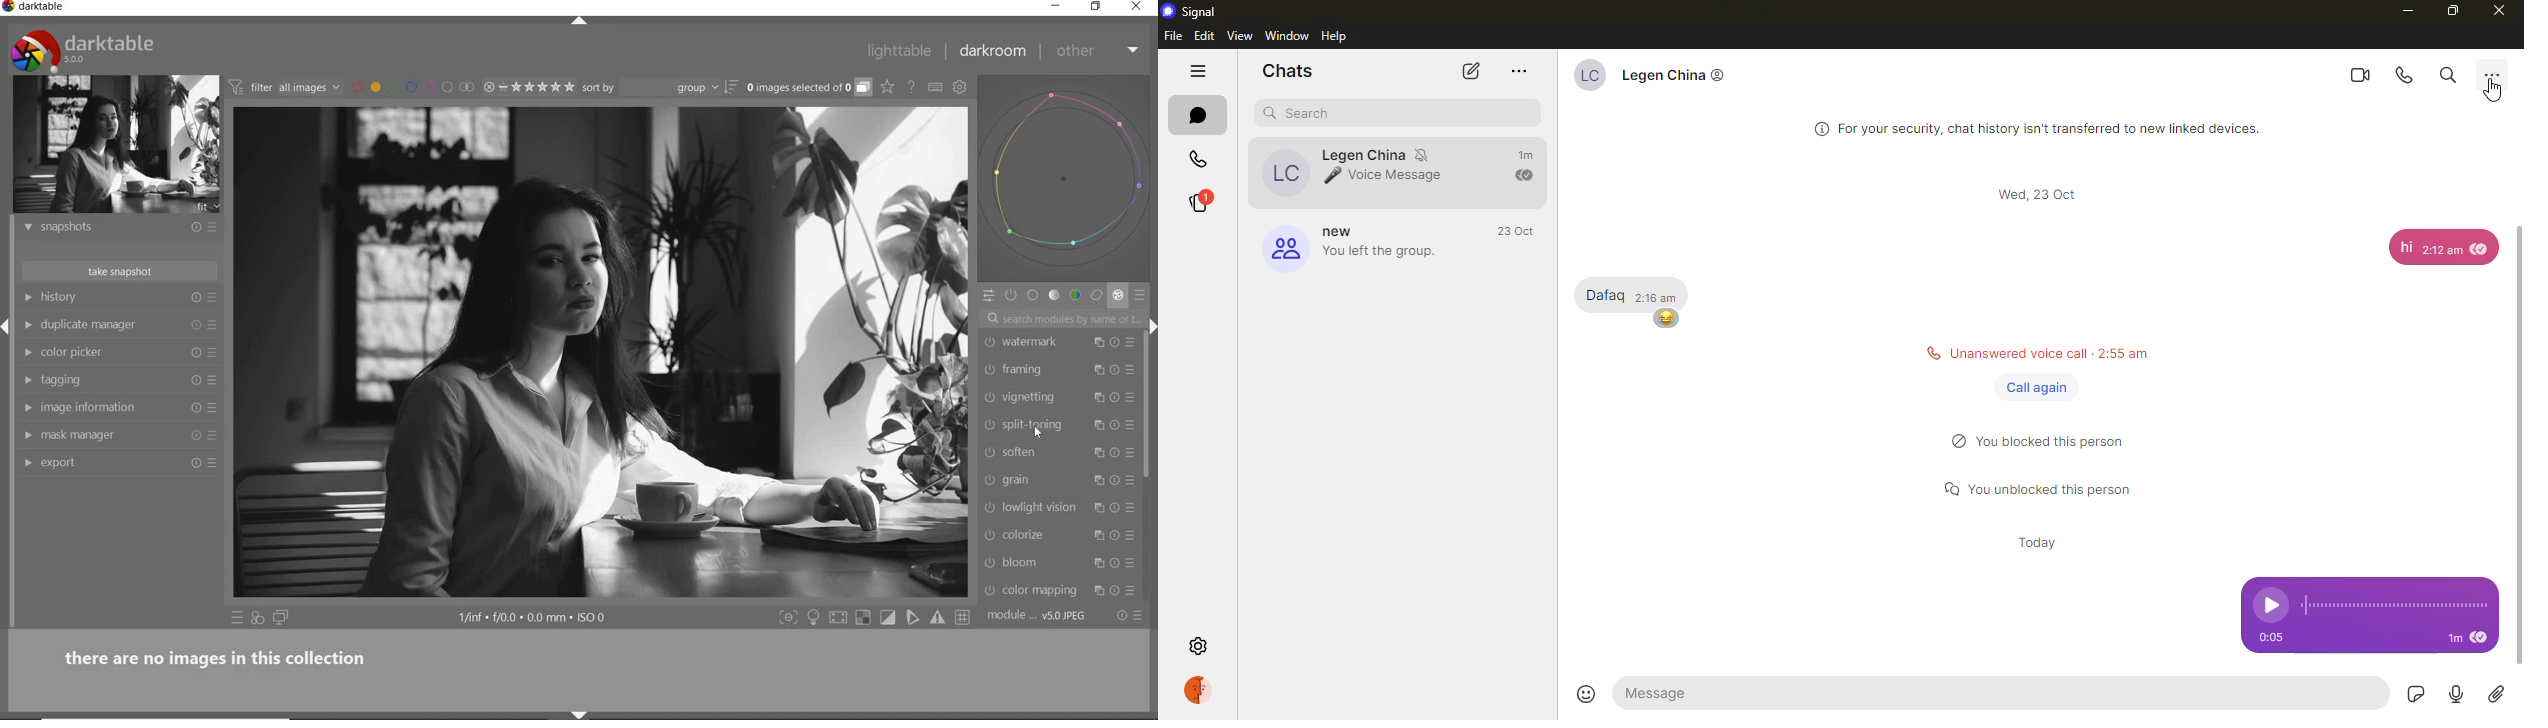 This screenshot has height=728, width=2548. I want to click on show module, so click(27, 436).